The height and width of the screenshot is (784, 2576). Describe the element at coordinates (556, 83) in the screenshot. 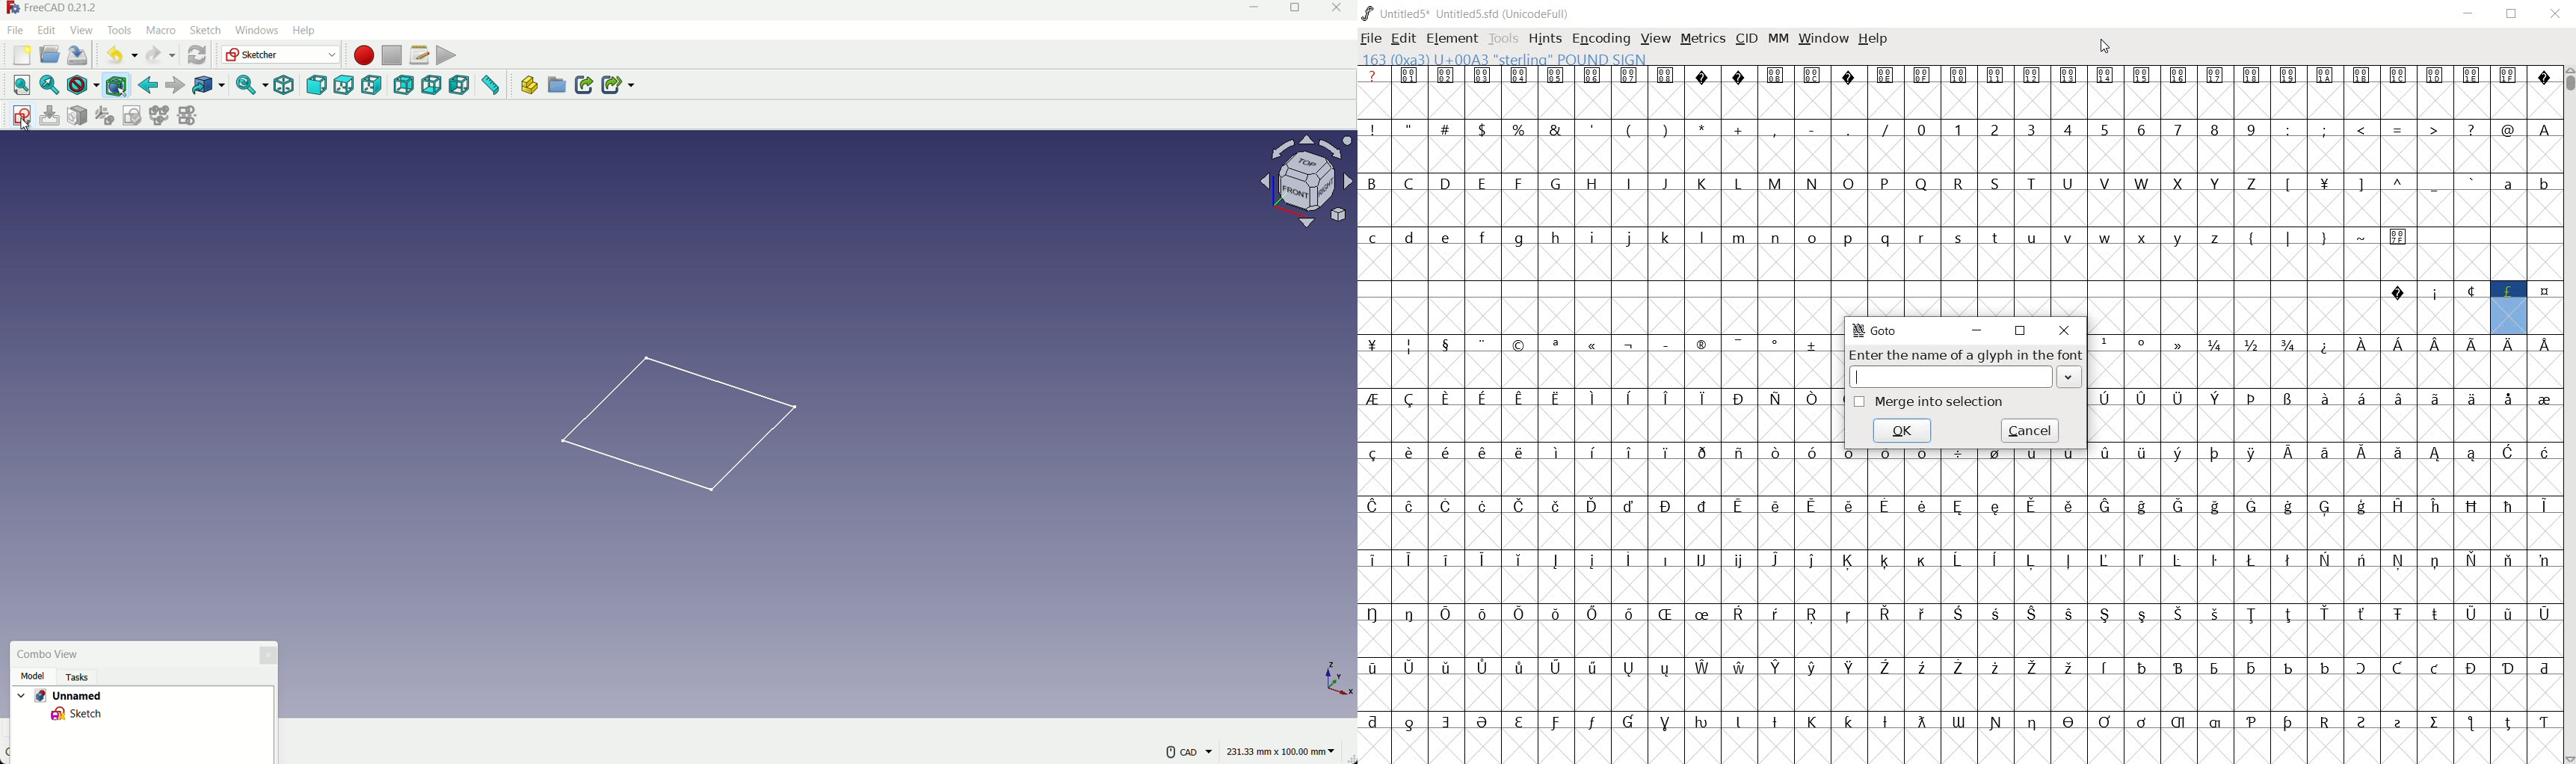

I see `create group` at that location.